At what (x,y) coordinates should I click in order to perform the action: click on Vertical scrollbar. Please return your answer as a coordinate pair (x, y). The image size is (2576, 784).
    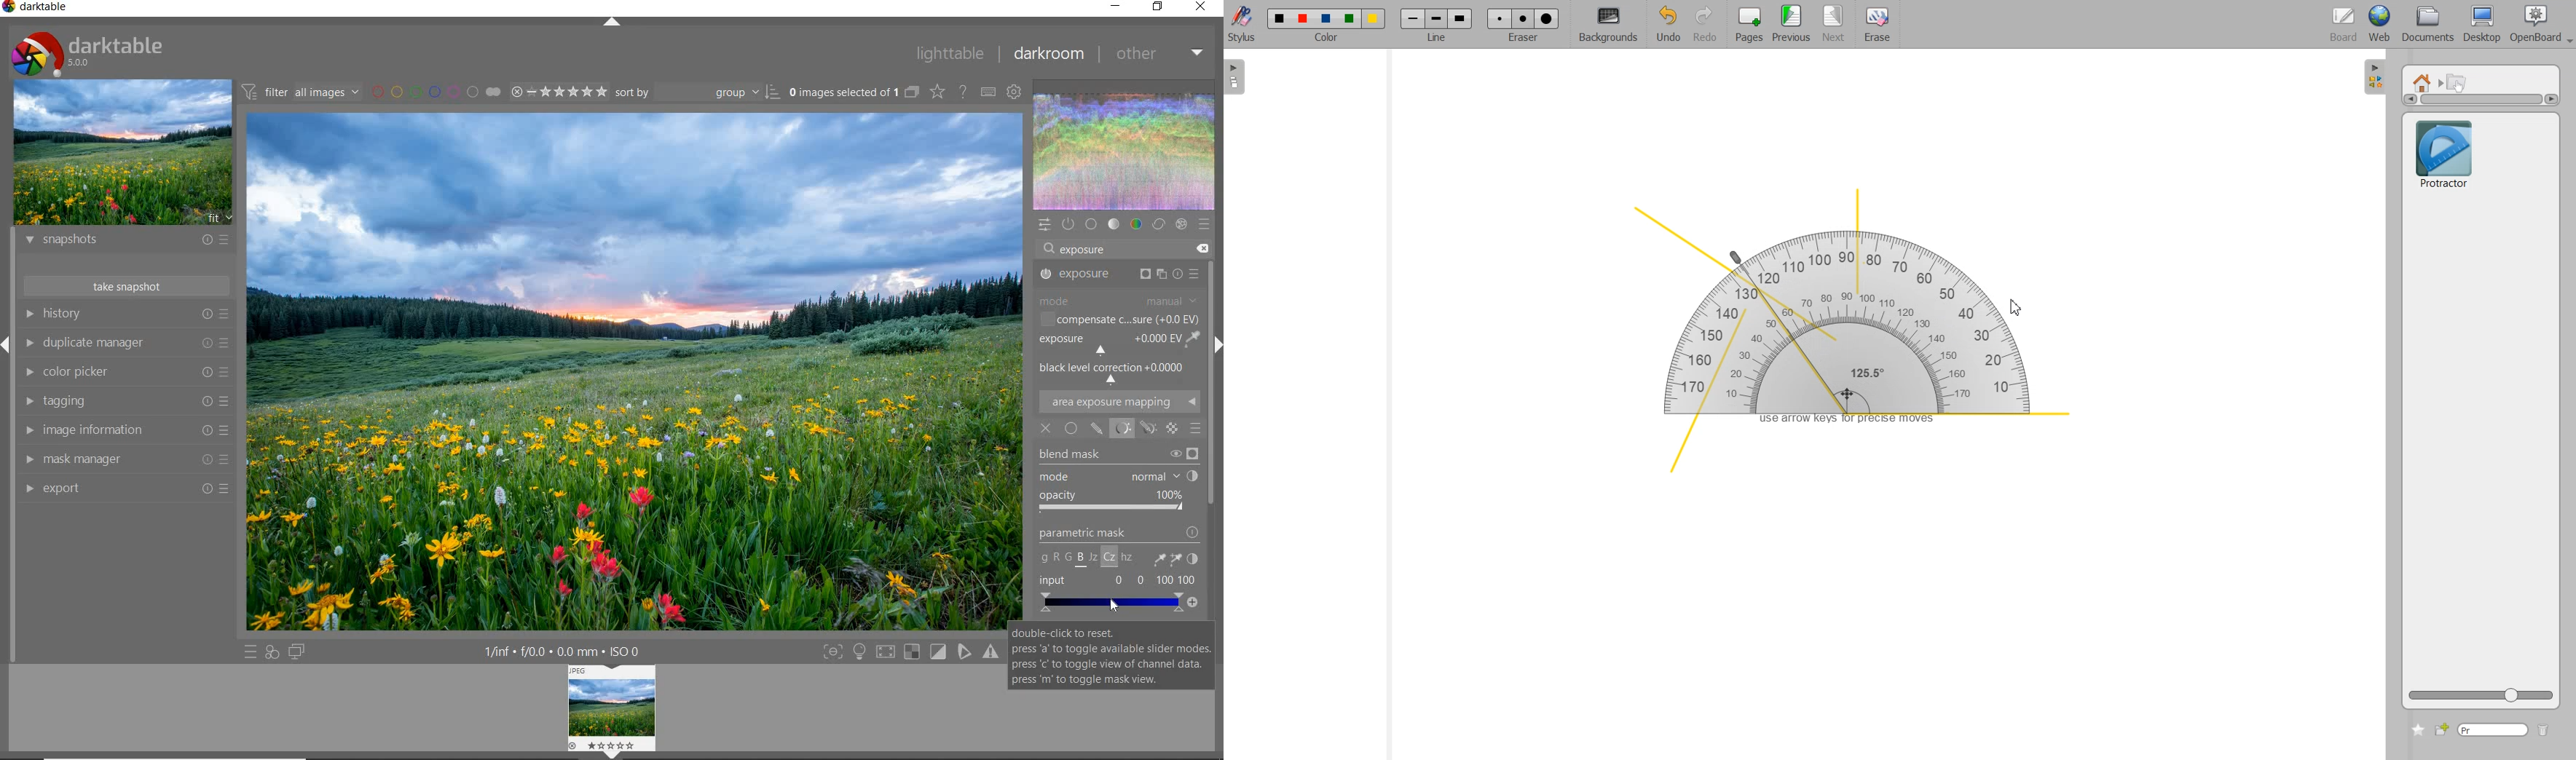
    Looking at the image, I should click on (2481, 99).